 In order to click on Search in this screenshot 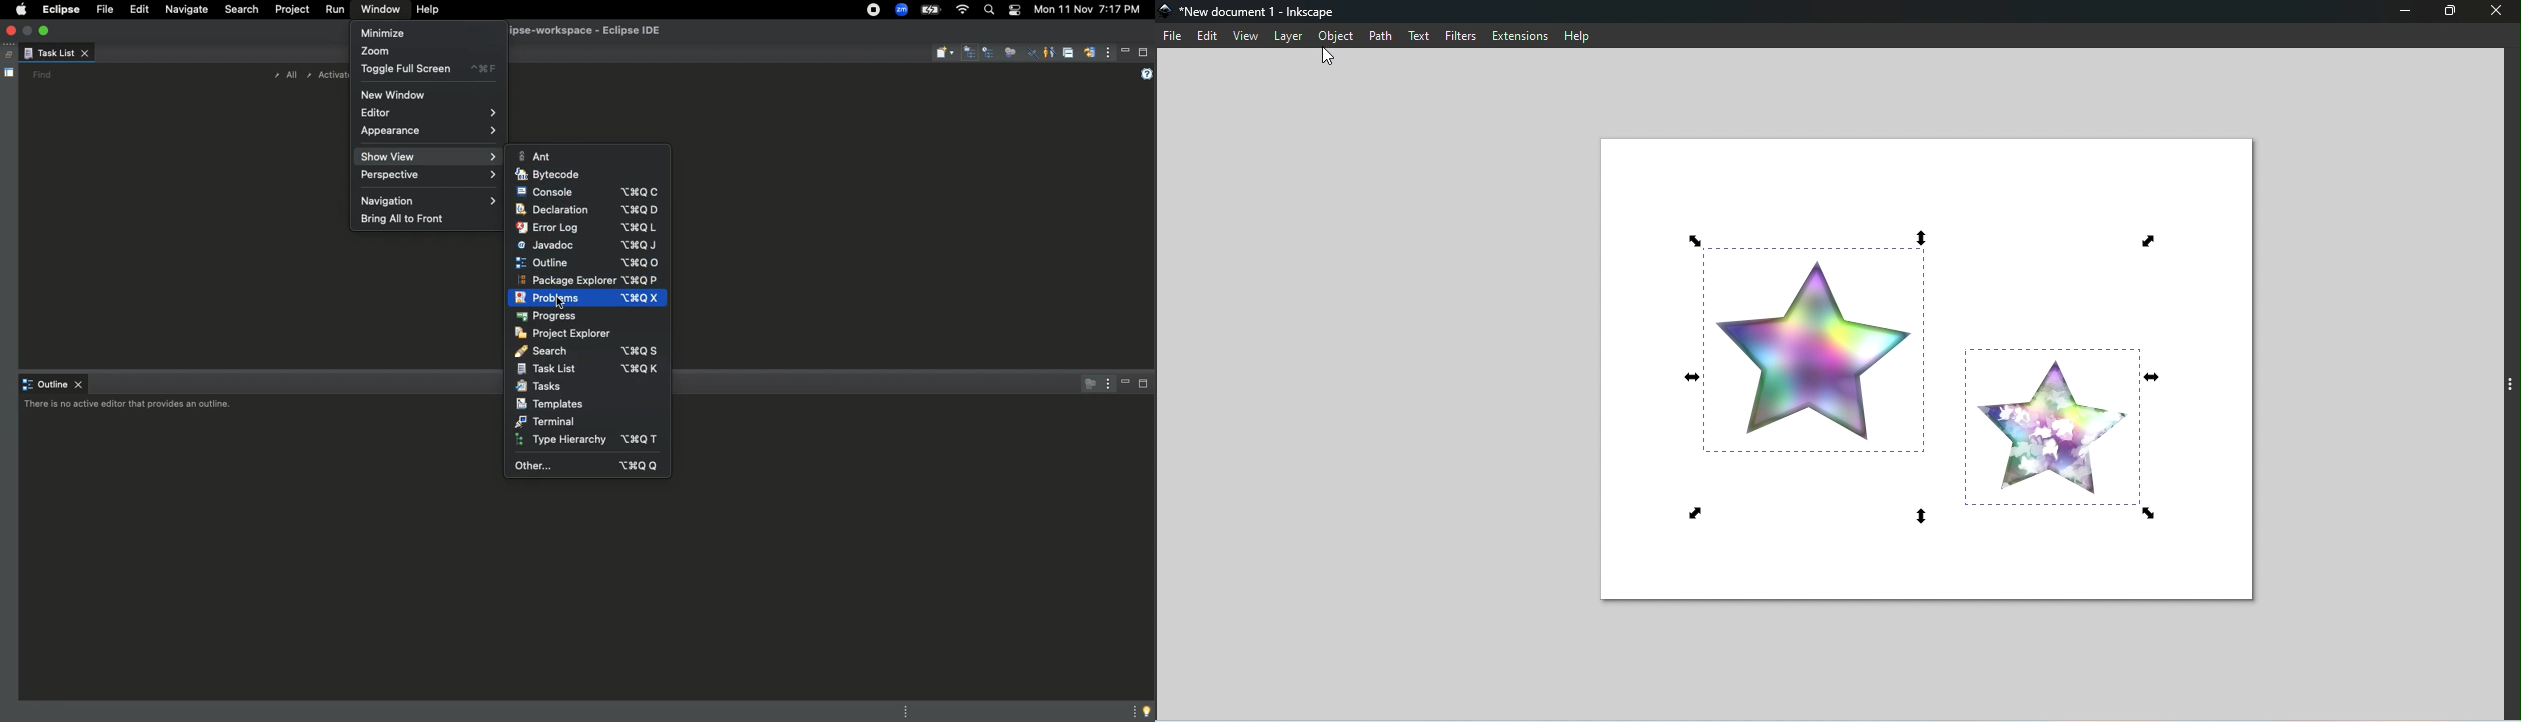, I will do `click(988, 12)`.